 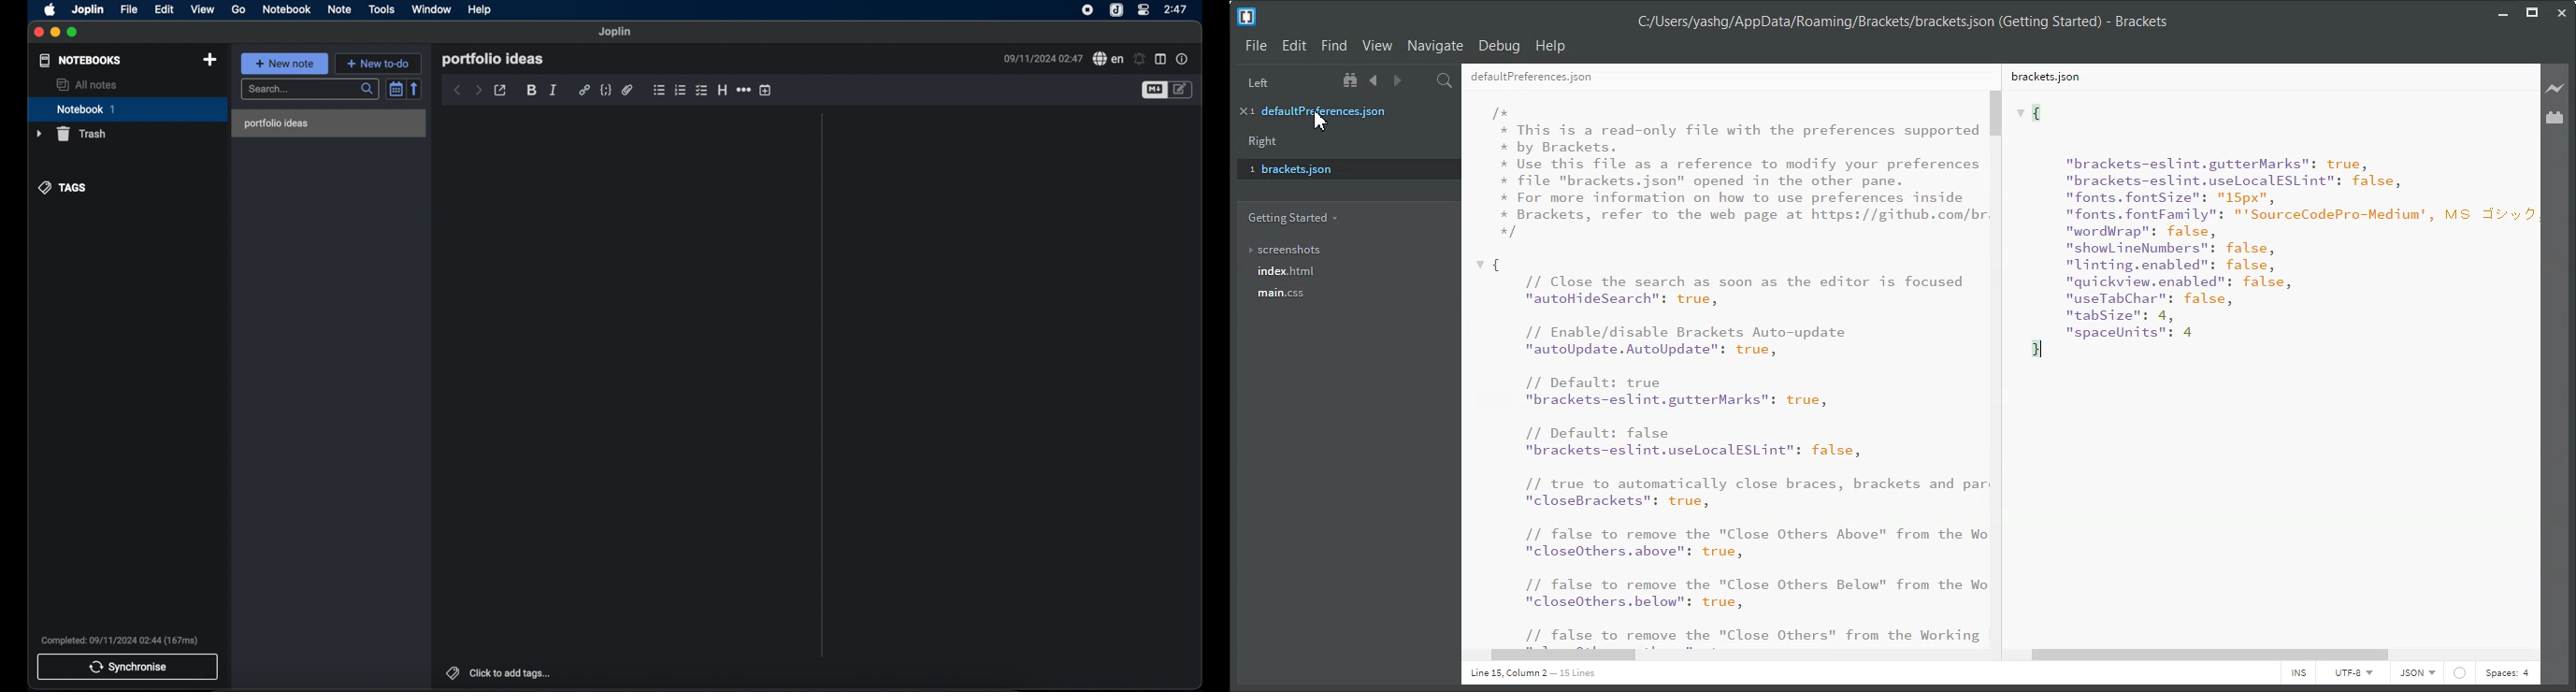 I want to click on Extension Manager, so click(x=2556, y=118).